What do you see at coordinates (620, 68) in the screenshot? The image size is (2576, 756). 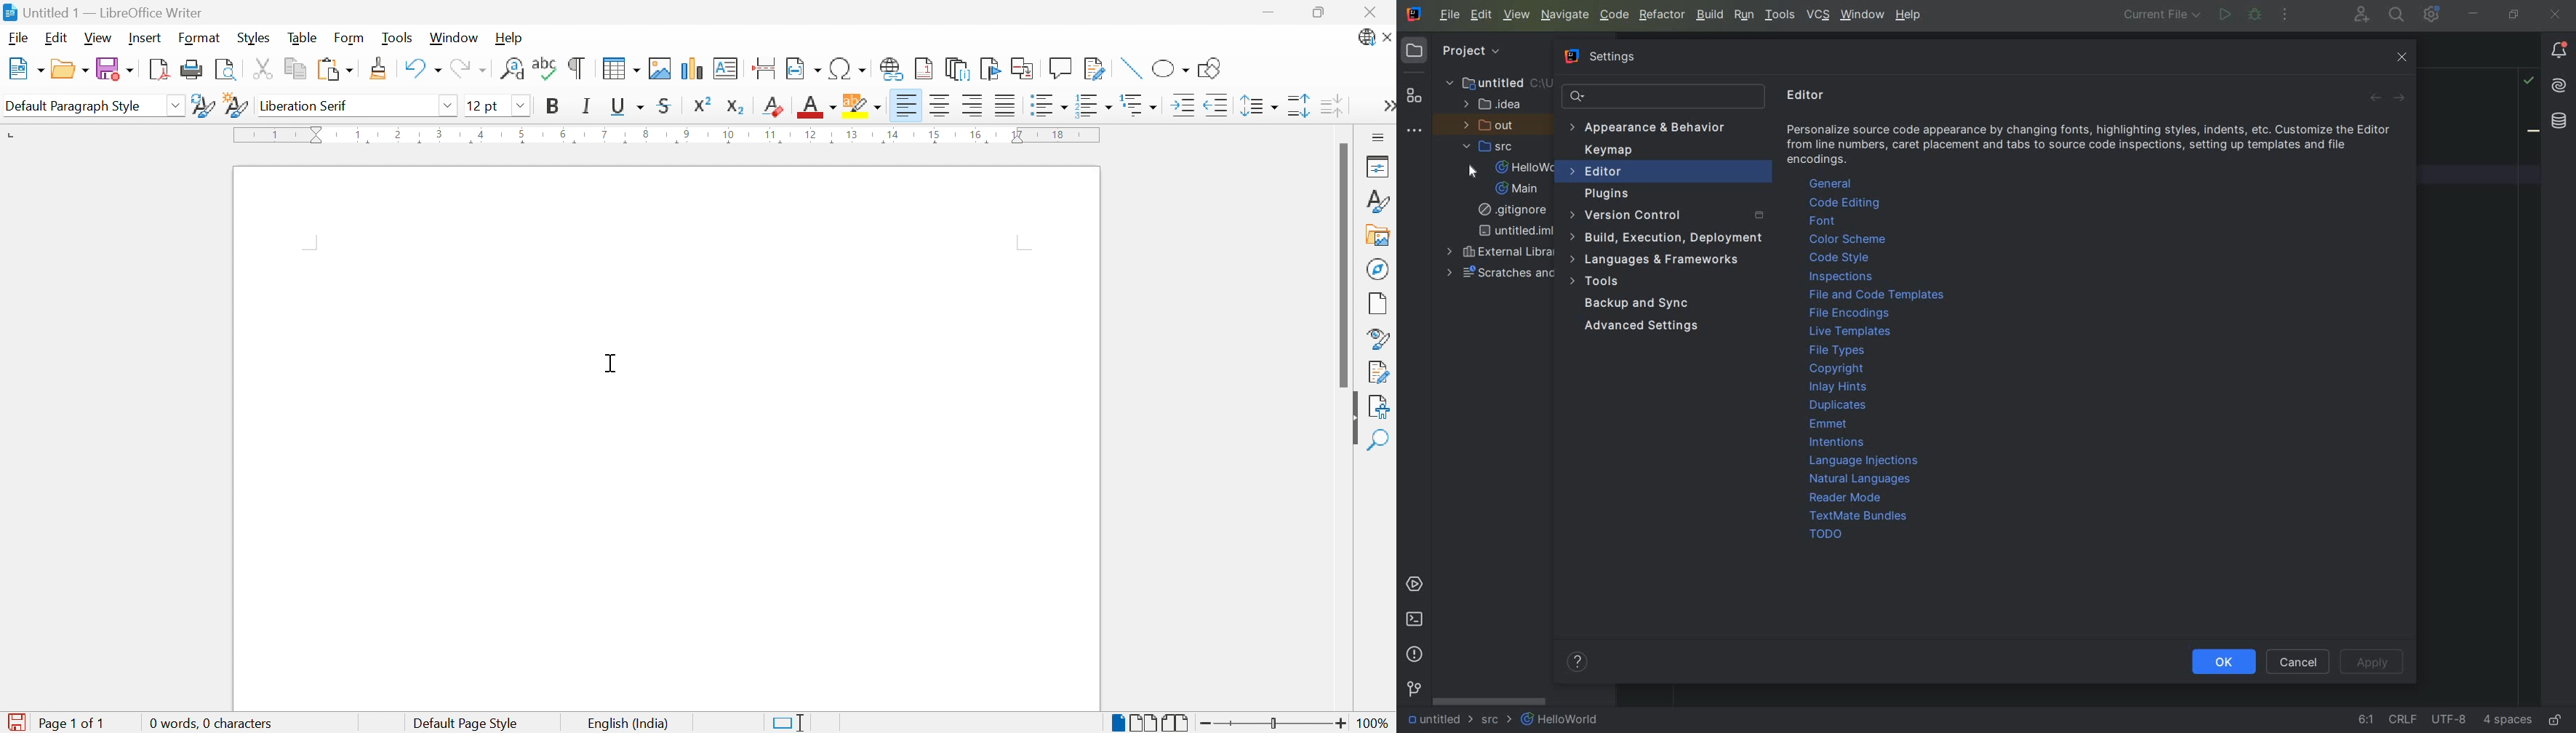 I see `Insert table` at bounding box center [620, 68].